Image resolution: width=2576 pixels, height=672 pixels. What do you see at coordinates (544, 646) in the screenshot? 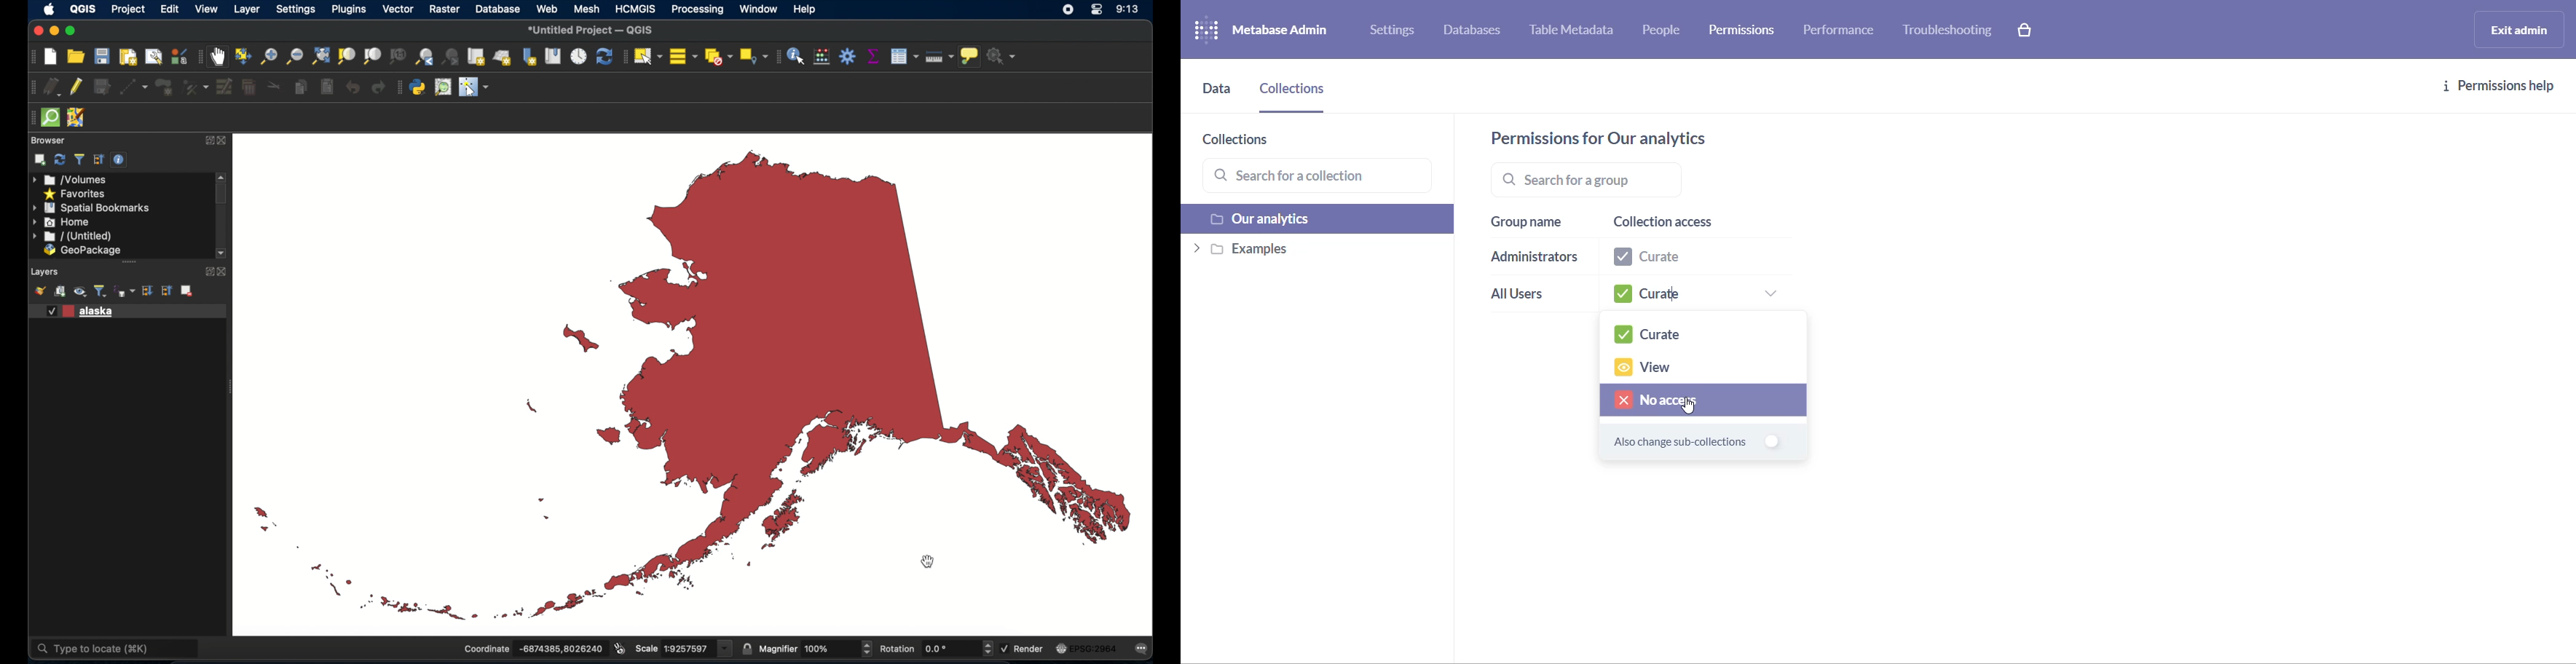
I see `coordinate ` at bounding box center [544, 646].